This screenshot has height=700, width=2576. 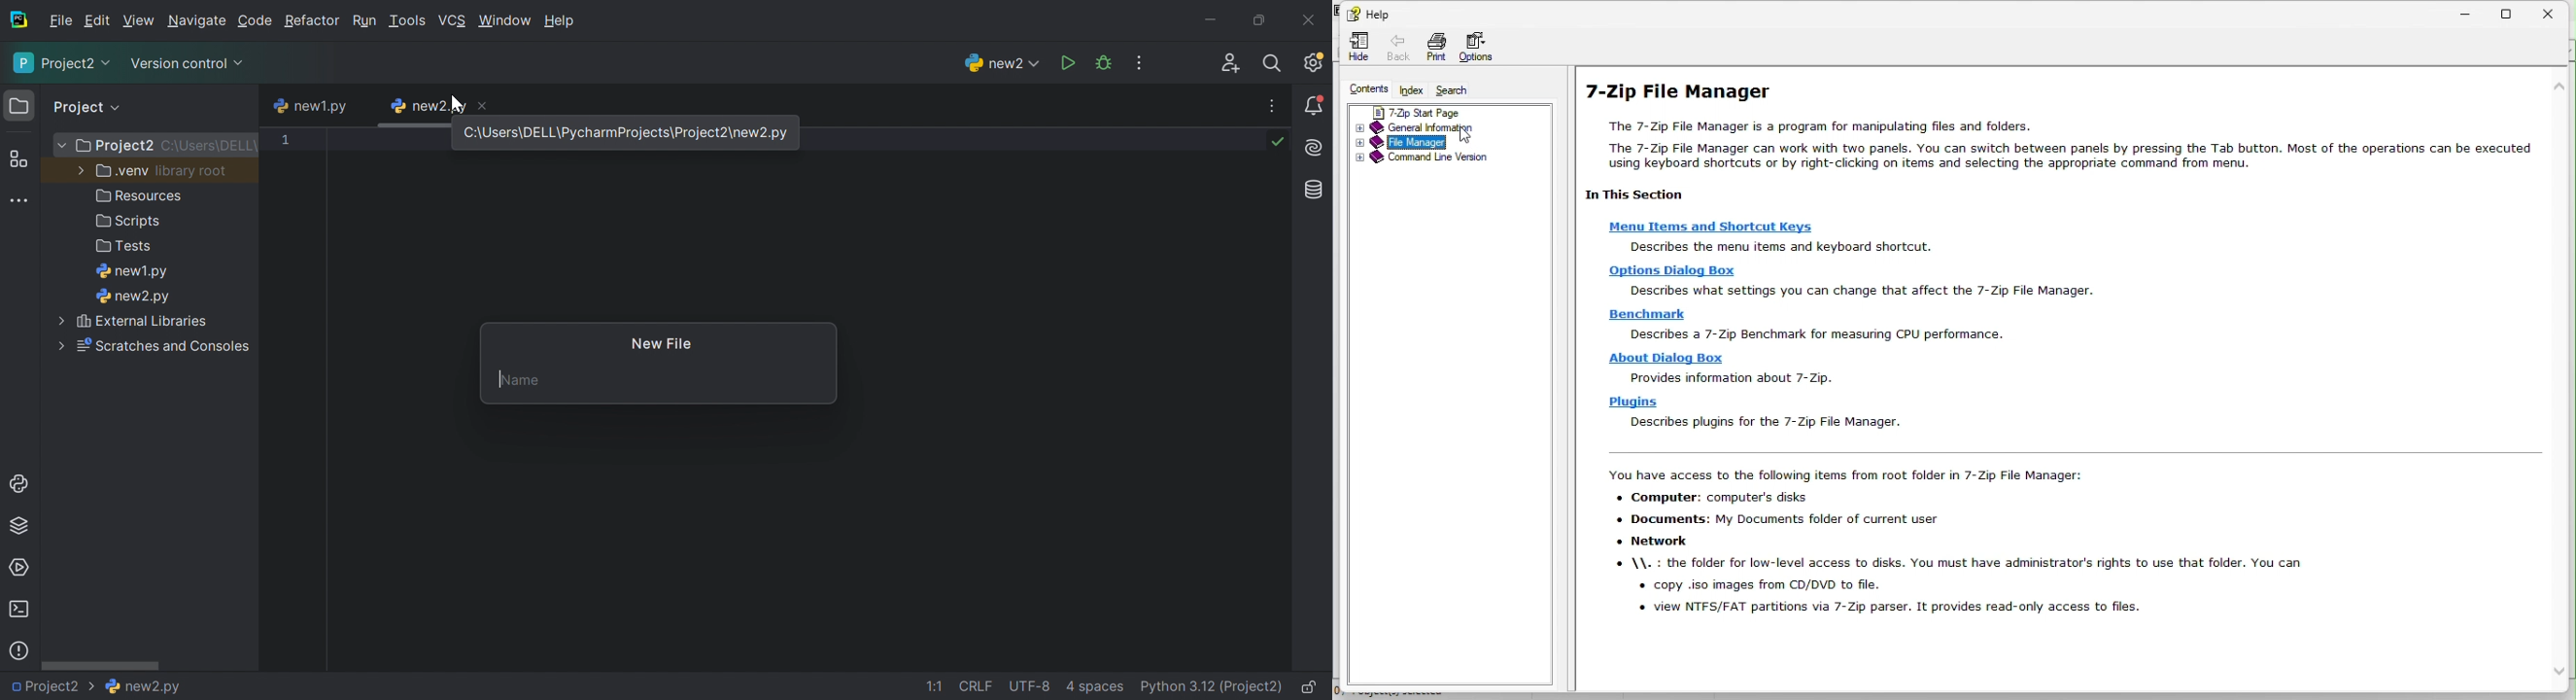 What do you see at coordinates (18, 200) in the screenshot?
I see `More tool windows` at bounding box center [18, 200].